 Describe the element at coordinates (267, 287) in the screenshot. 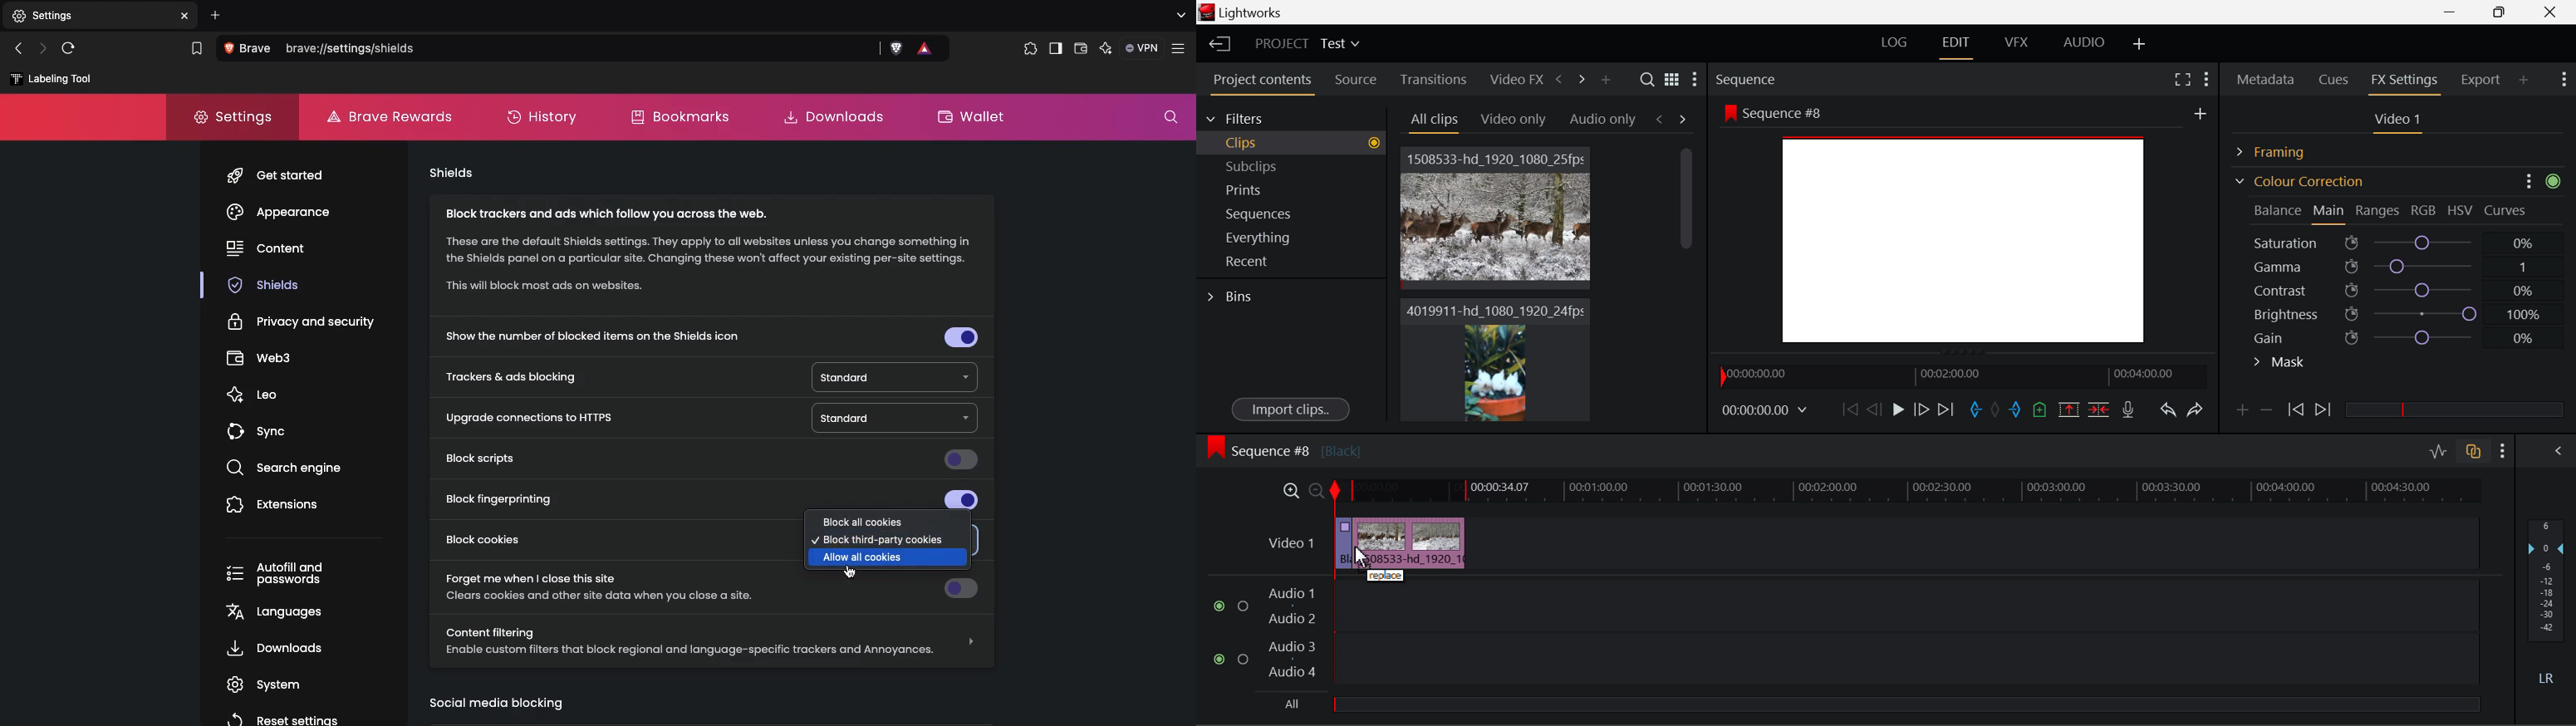

I see `shields` at that location.